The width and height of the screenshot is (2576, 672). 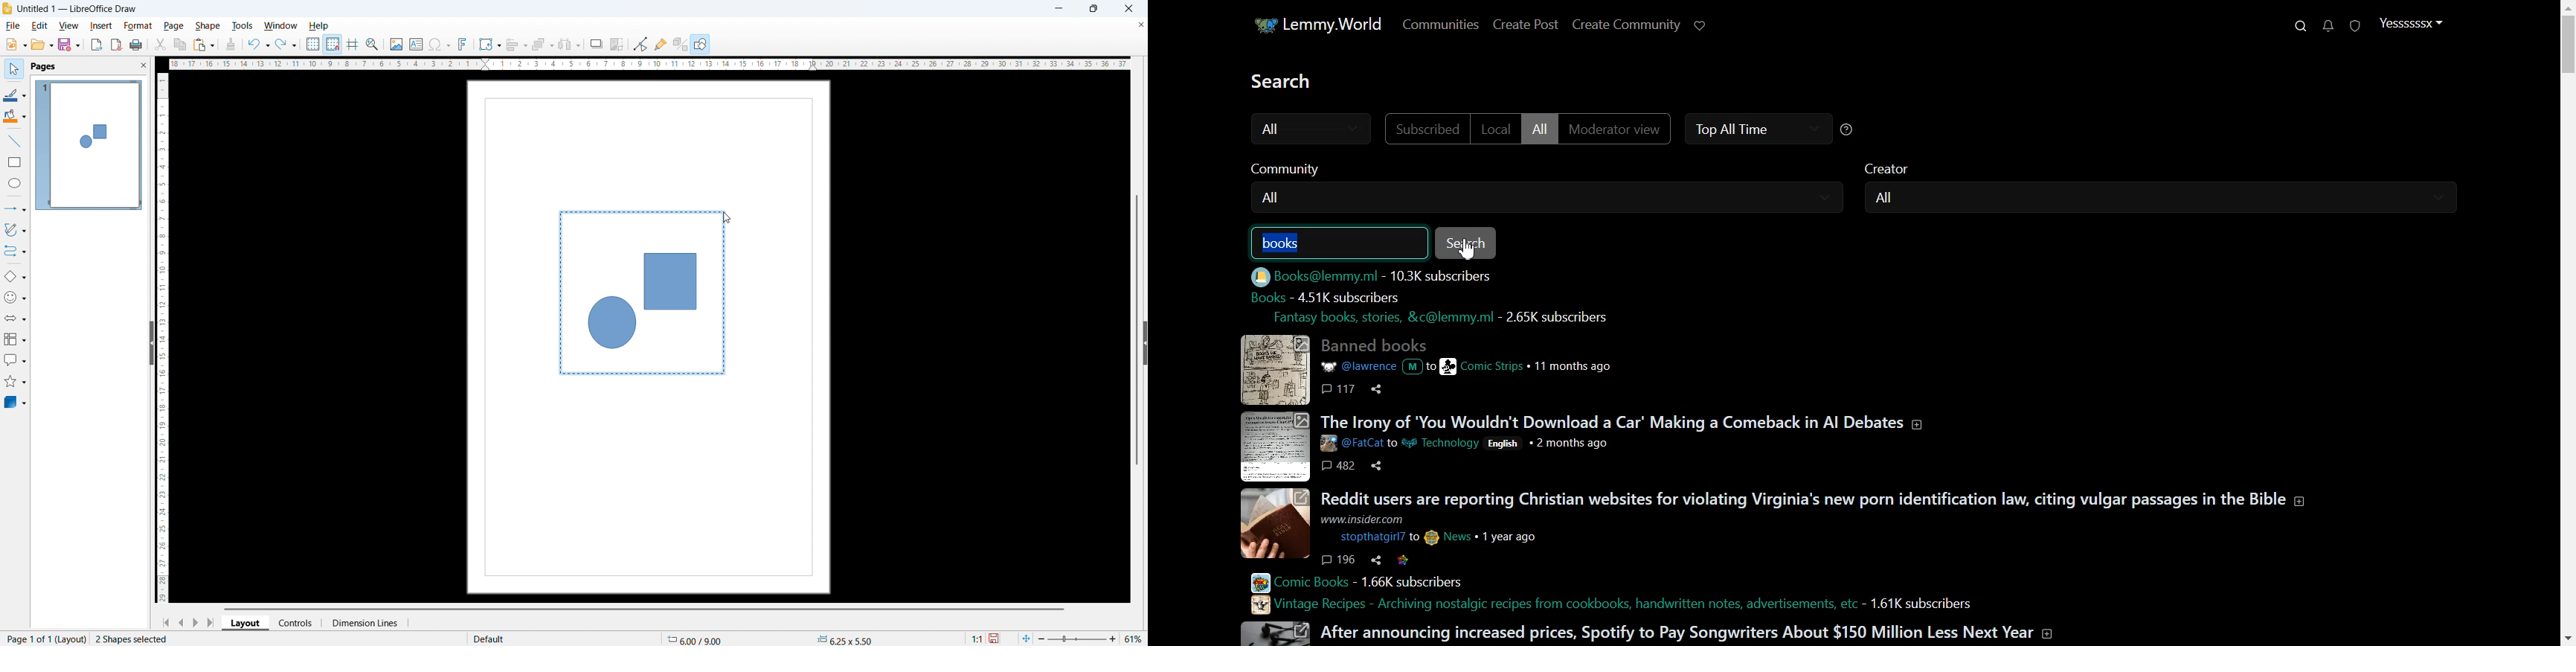 I want to click on paste, so click(x=205, y=45).